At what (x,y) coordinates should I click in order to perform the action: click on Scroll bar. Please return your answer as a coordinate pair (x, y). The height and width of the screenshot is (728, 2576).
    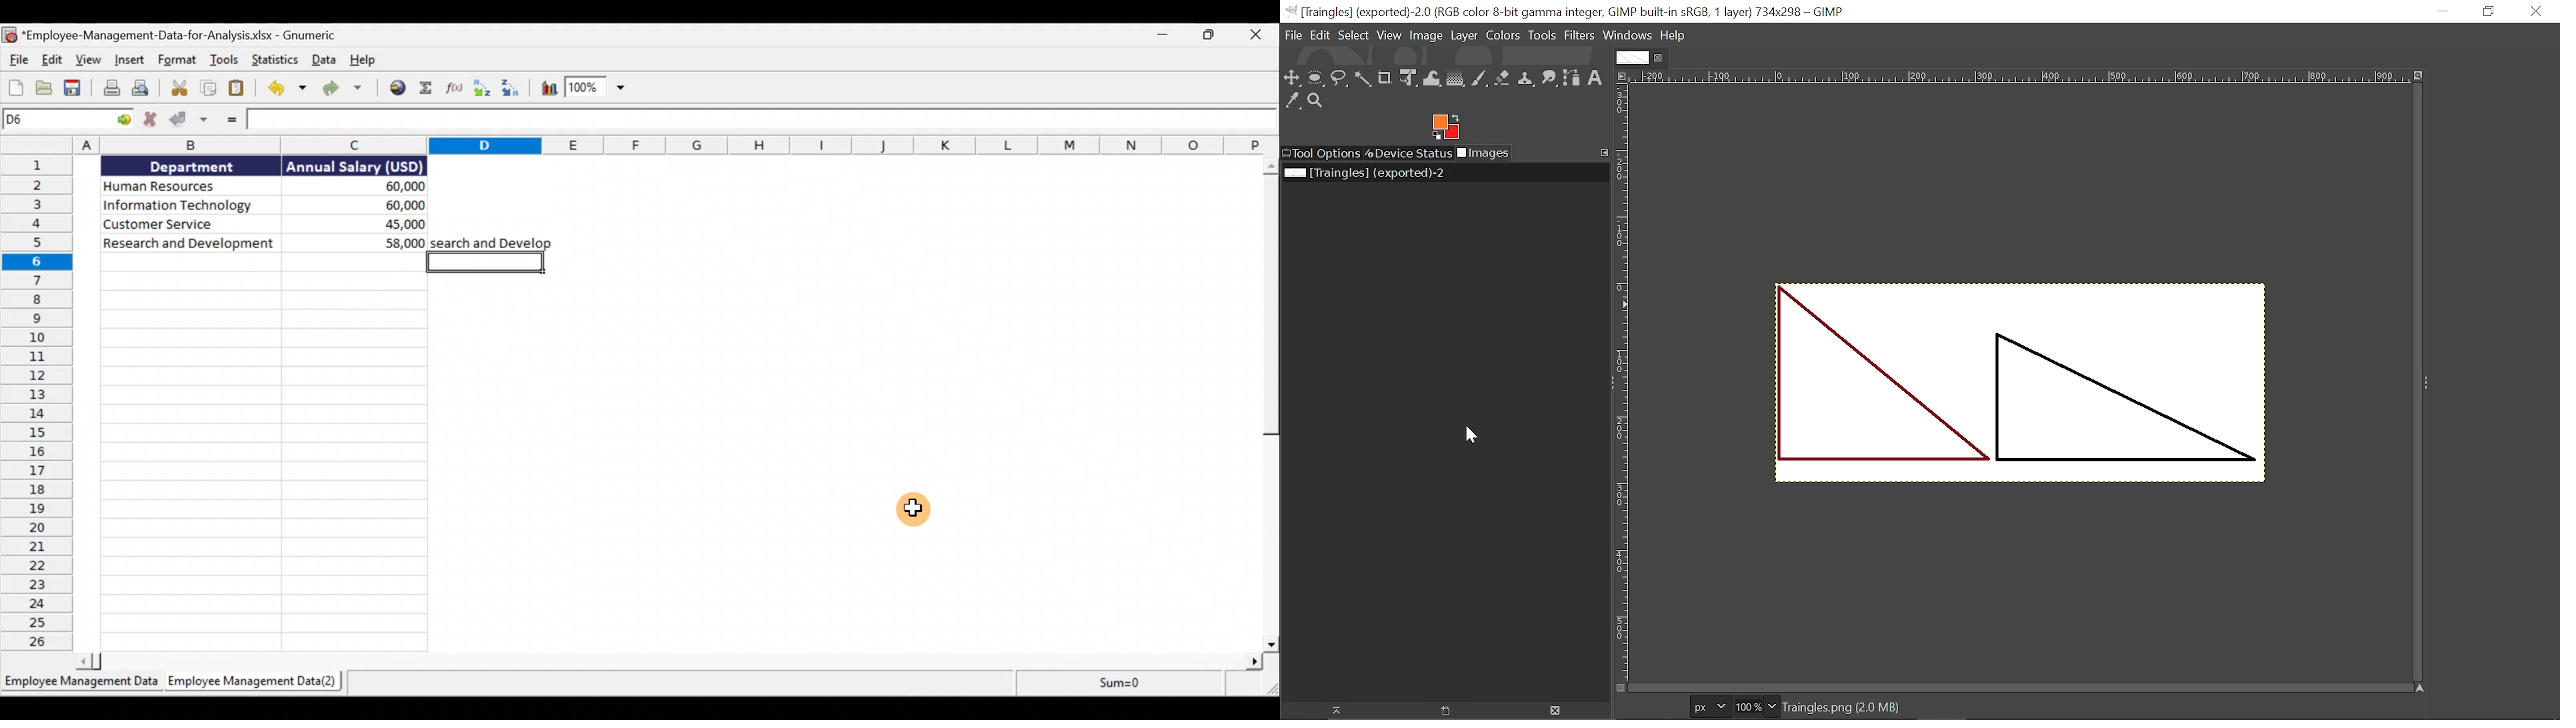
    Looking at the image, I should click on (1265, 403).